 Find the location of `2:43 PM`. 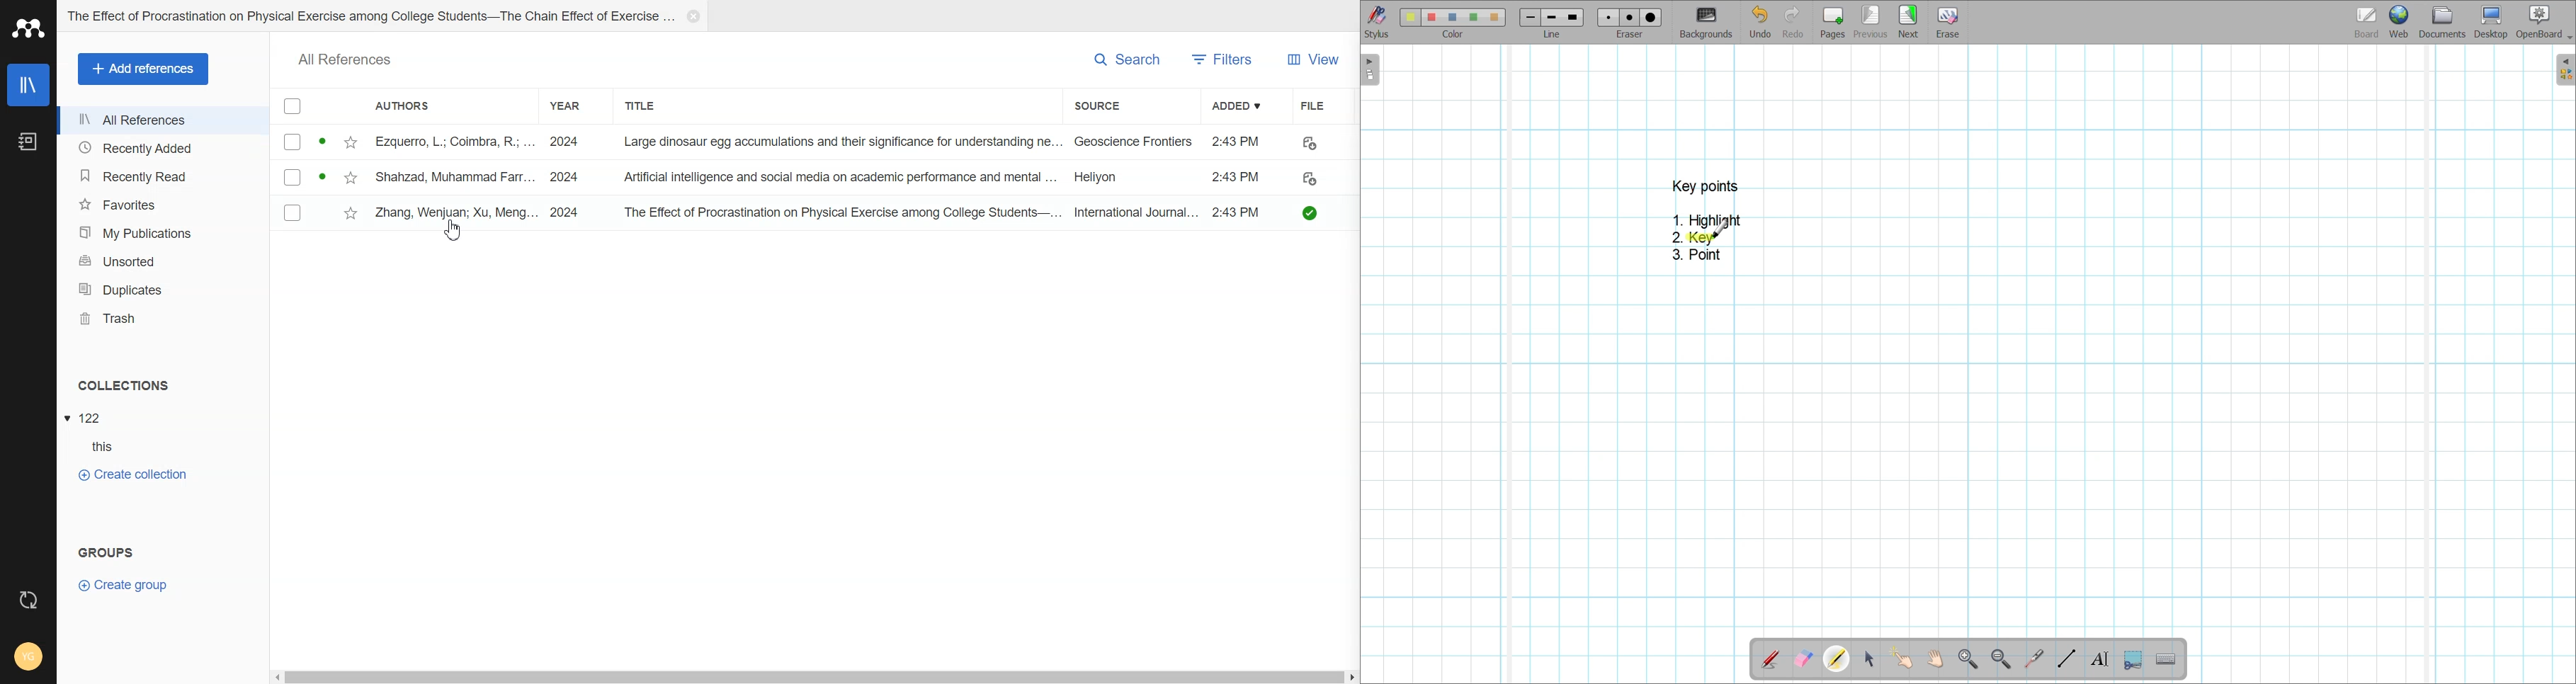

2:43 PM is located at coordinates (1240, 210).